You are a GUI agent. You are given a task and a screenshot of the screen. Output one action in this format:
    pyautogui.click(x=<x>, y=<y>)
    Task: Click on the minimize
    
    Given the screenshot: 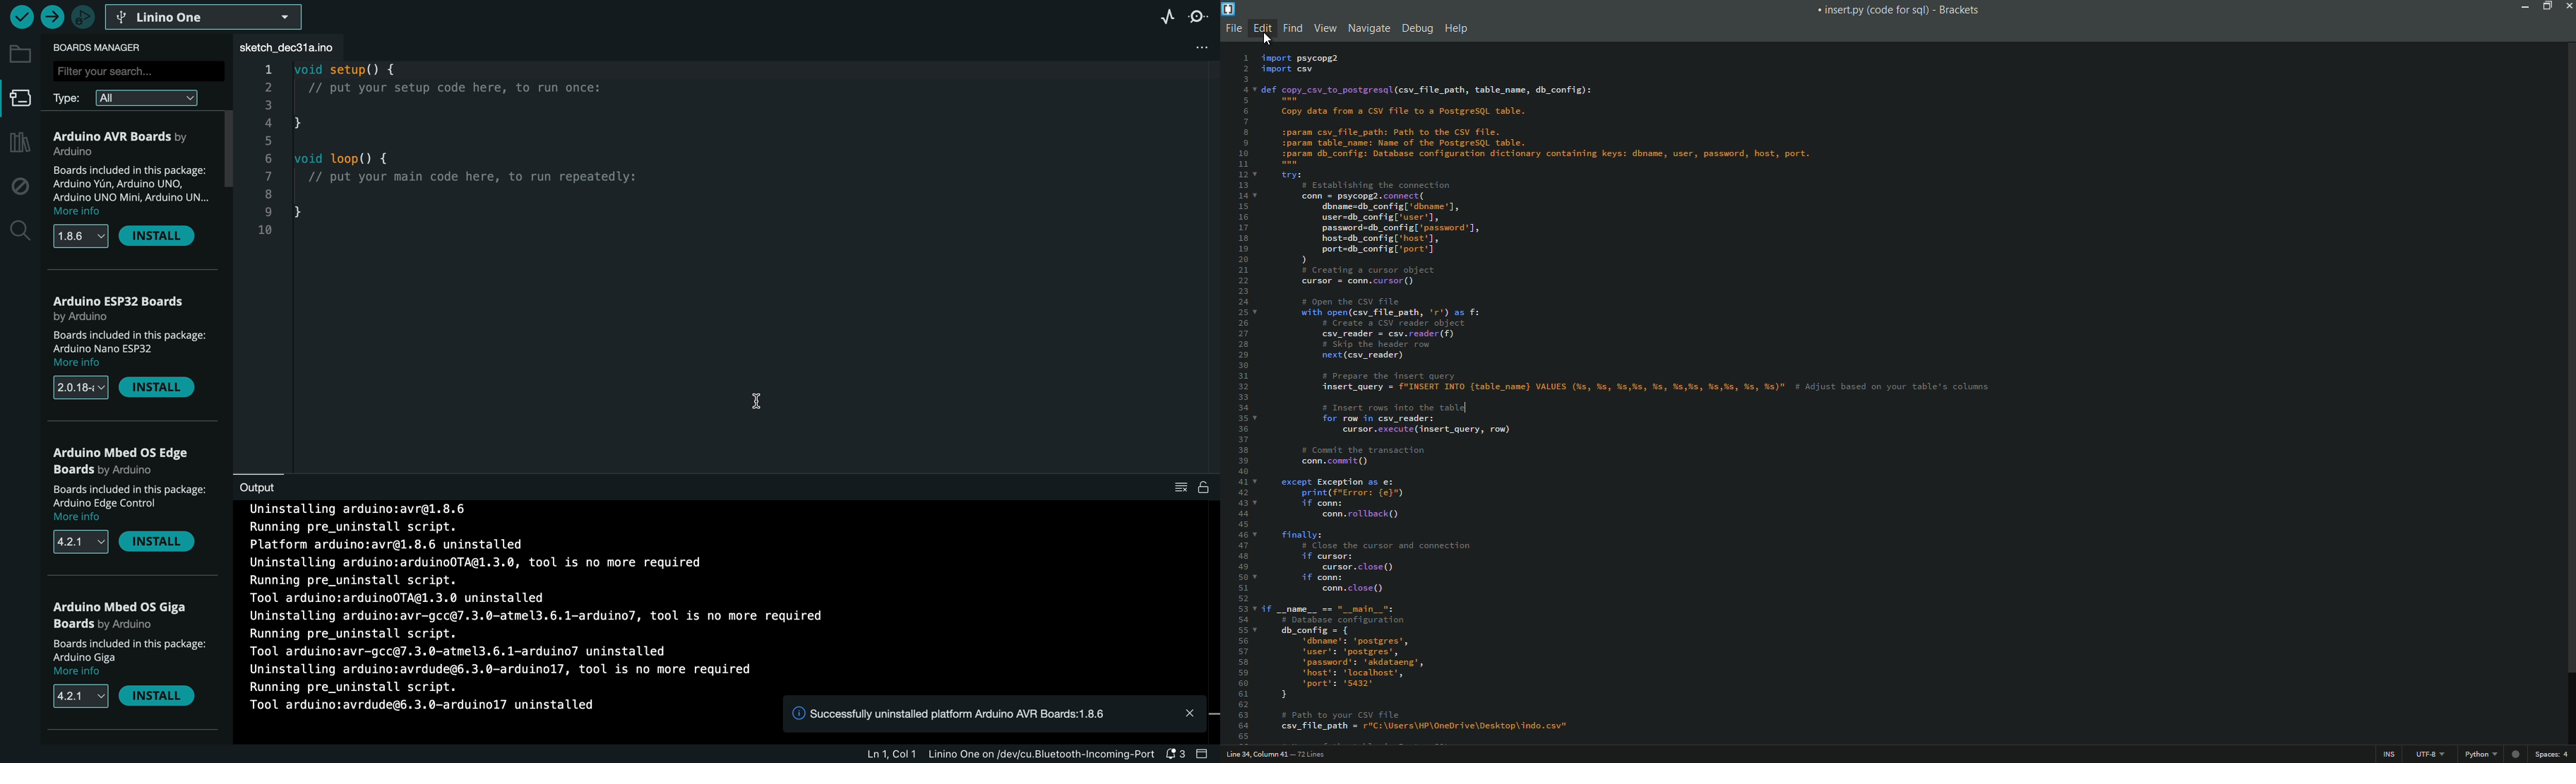 What is the action you would take?
    pyautogui.click(x=2526, y=6)
    